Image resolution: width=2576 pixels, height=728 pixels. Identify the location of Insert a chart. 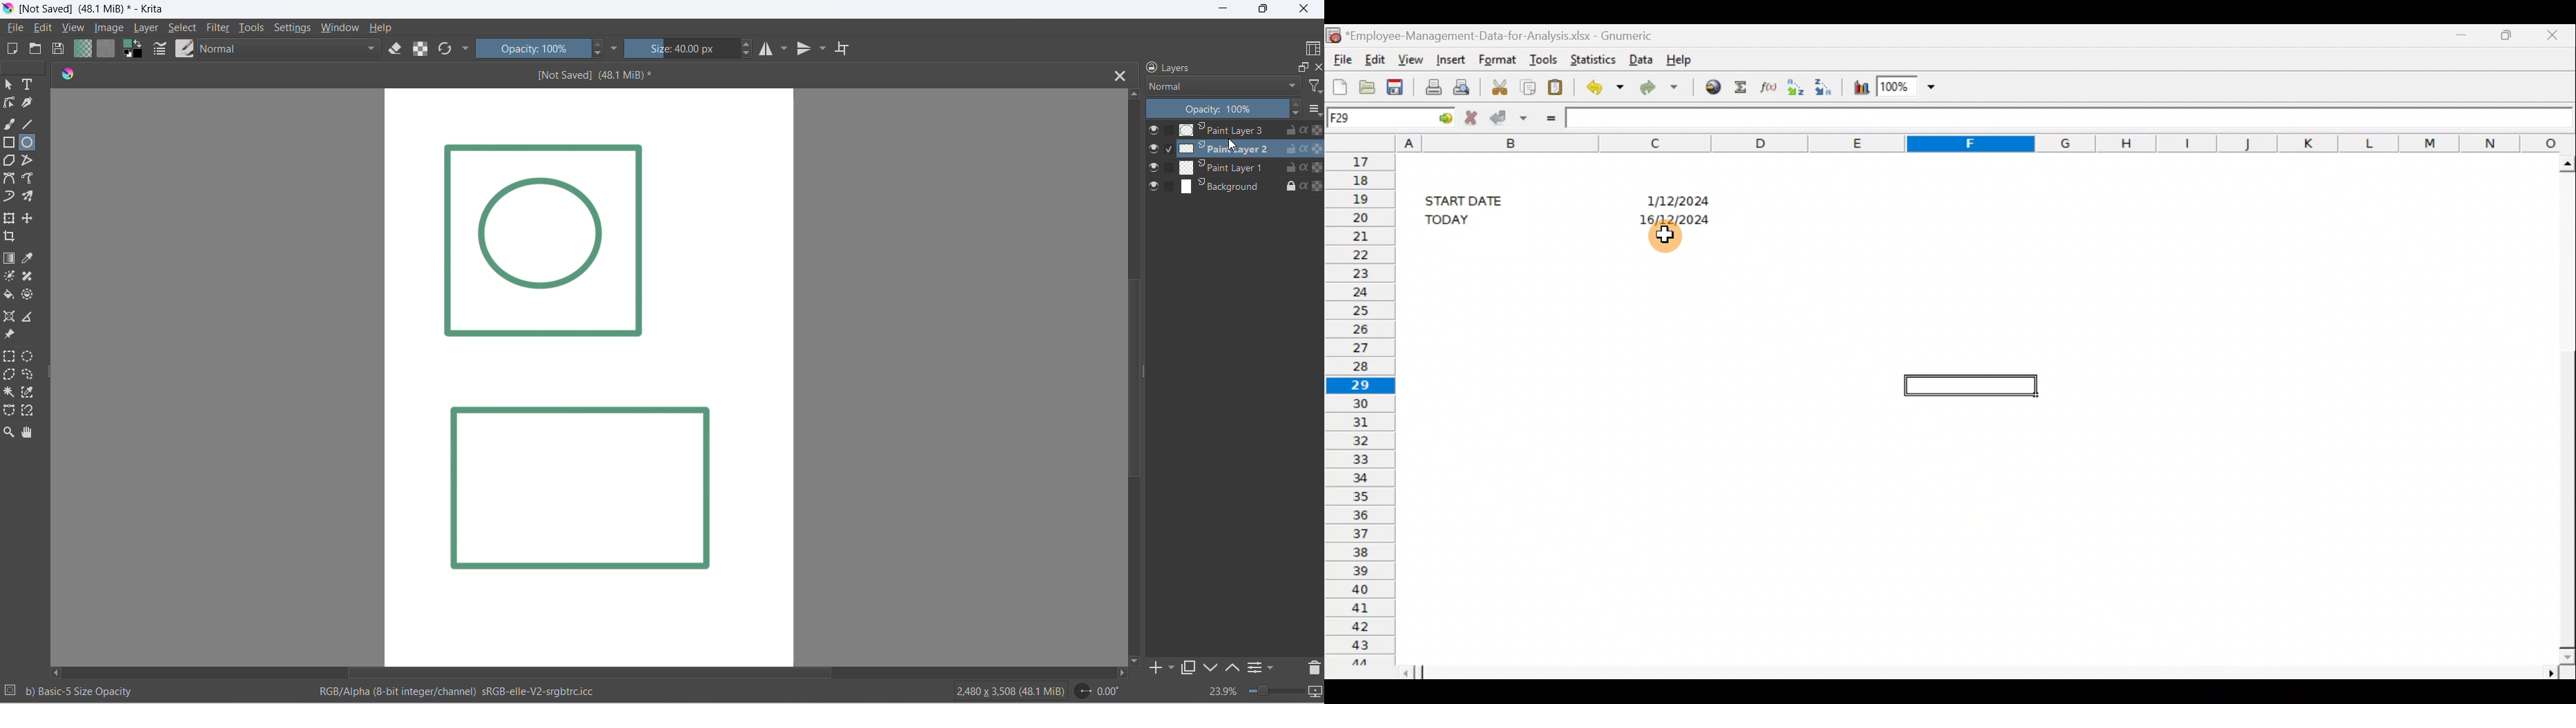
(1860, 85).